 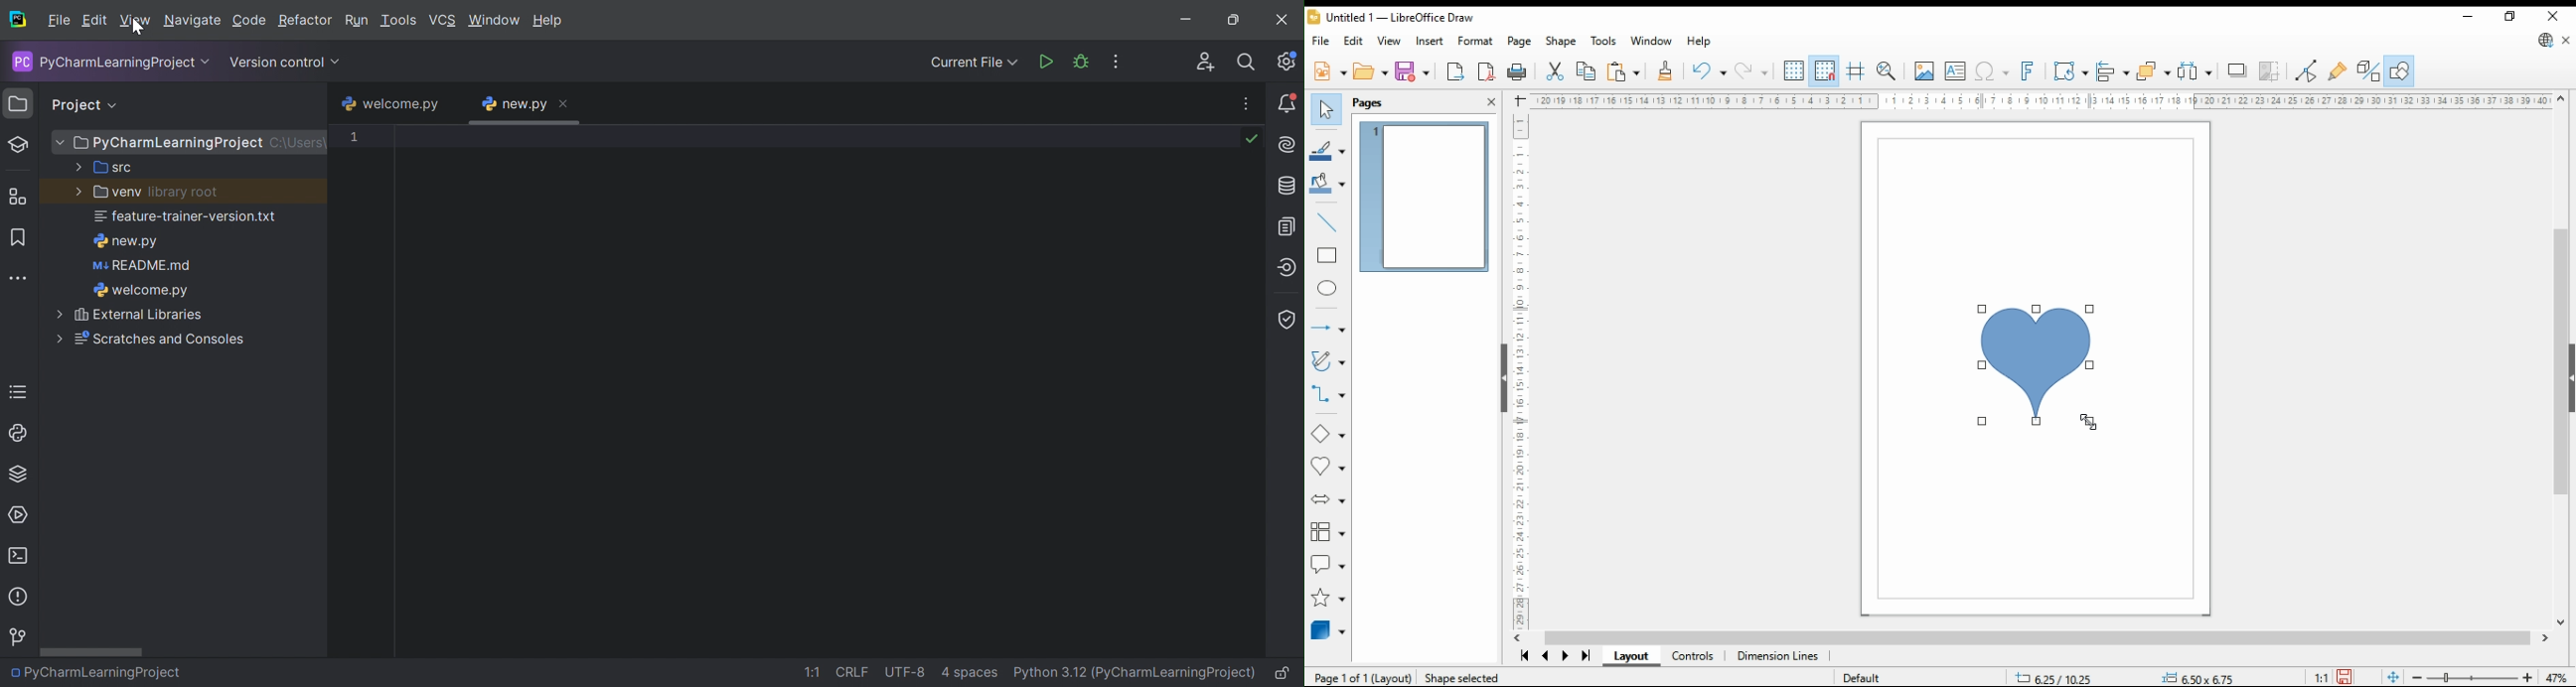 I want to click on transformations, so click(x=2070, y=70).